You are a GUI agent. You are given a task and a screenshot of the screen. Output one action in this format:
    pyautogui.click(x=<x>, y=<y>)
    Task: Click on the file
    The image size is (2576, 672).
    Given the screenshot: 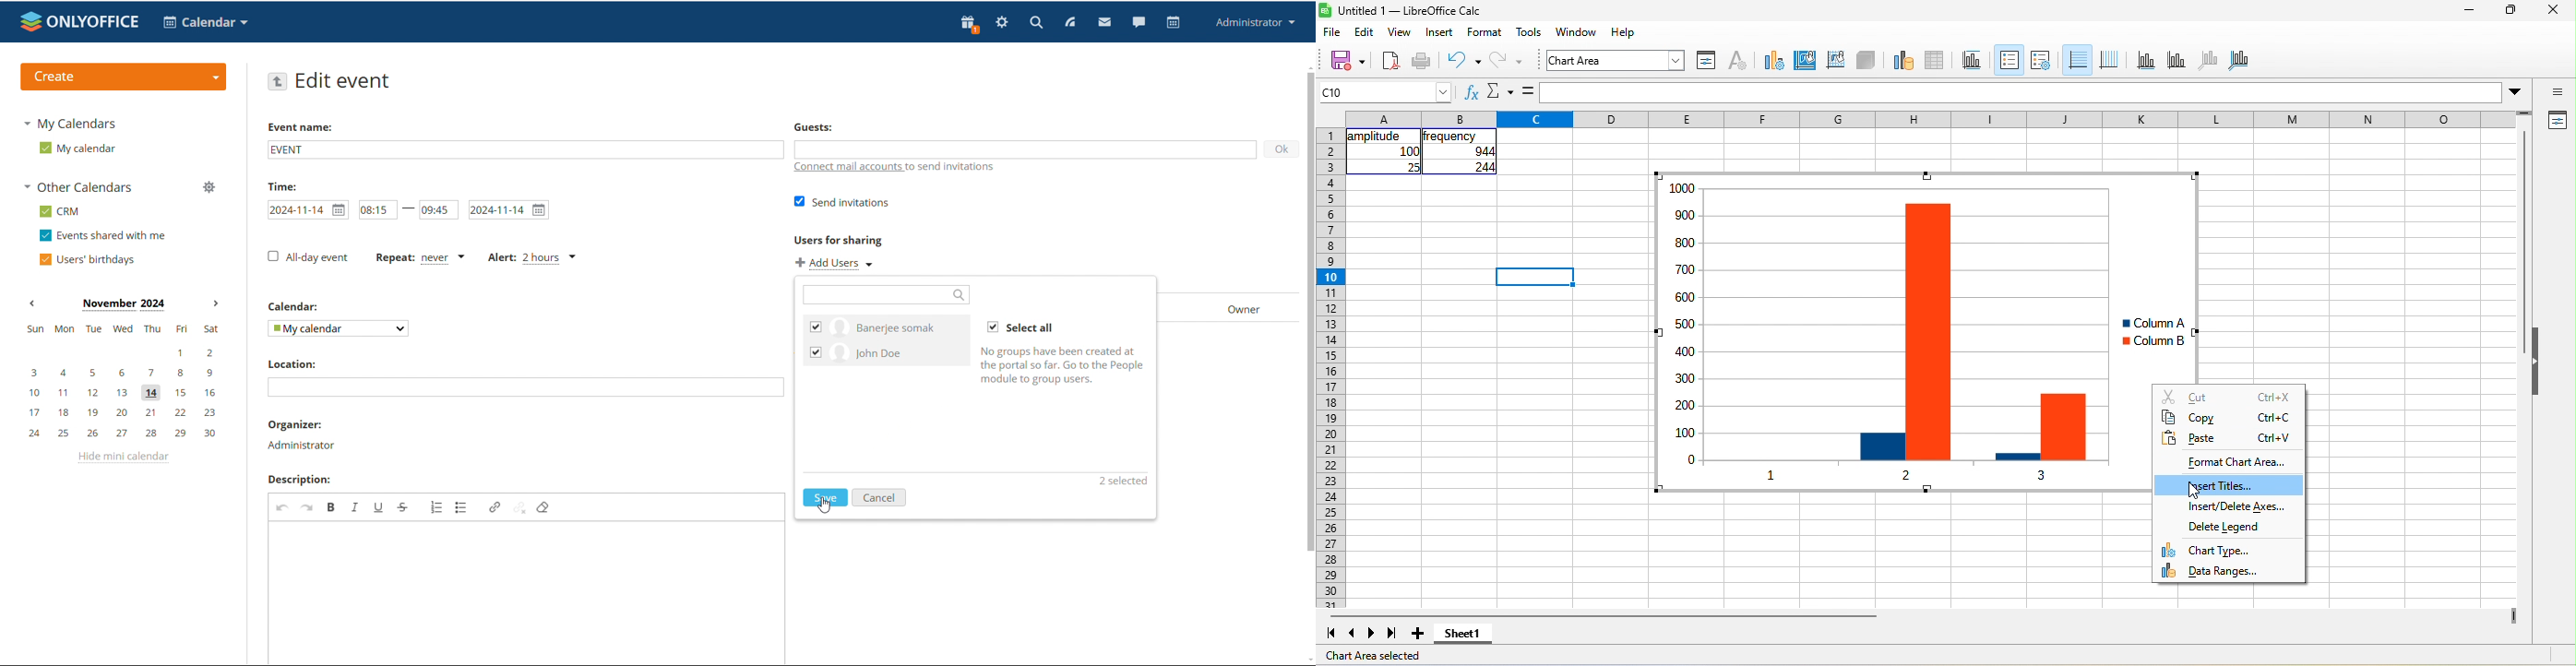 What is the action you would take?
    pyautogui.click(x=1332, y=31)
    